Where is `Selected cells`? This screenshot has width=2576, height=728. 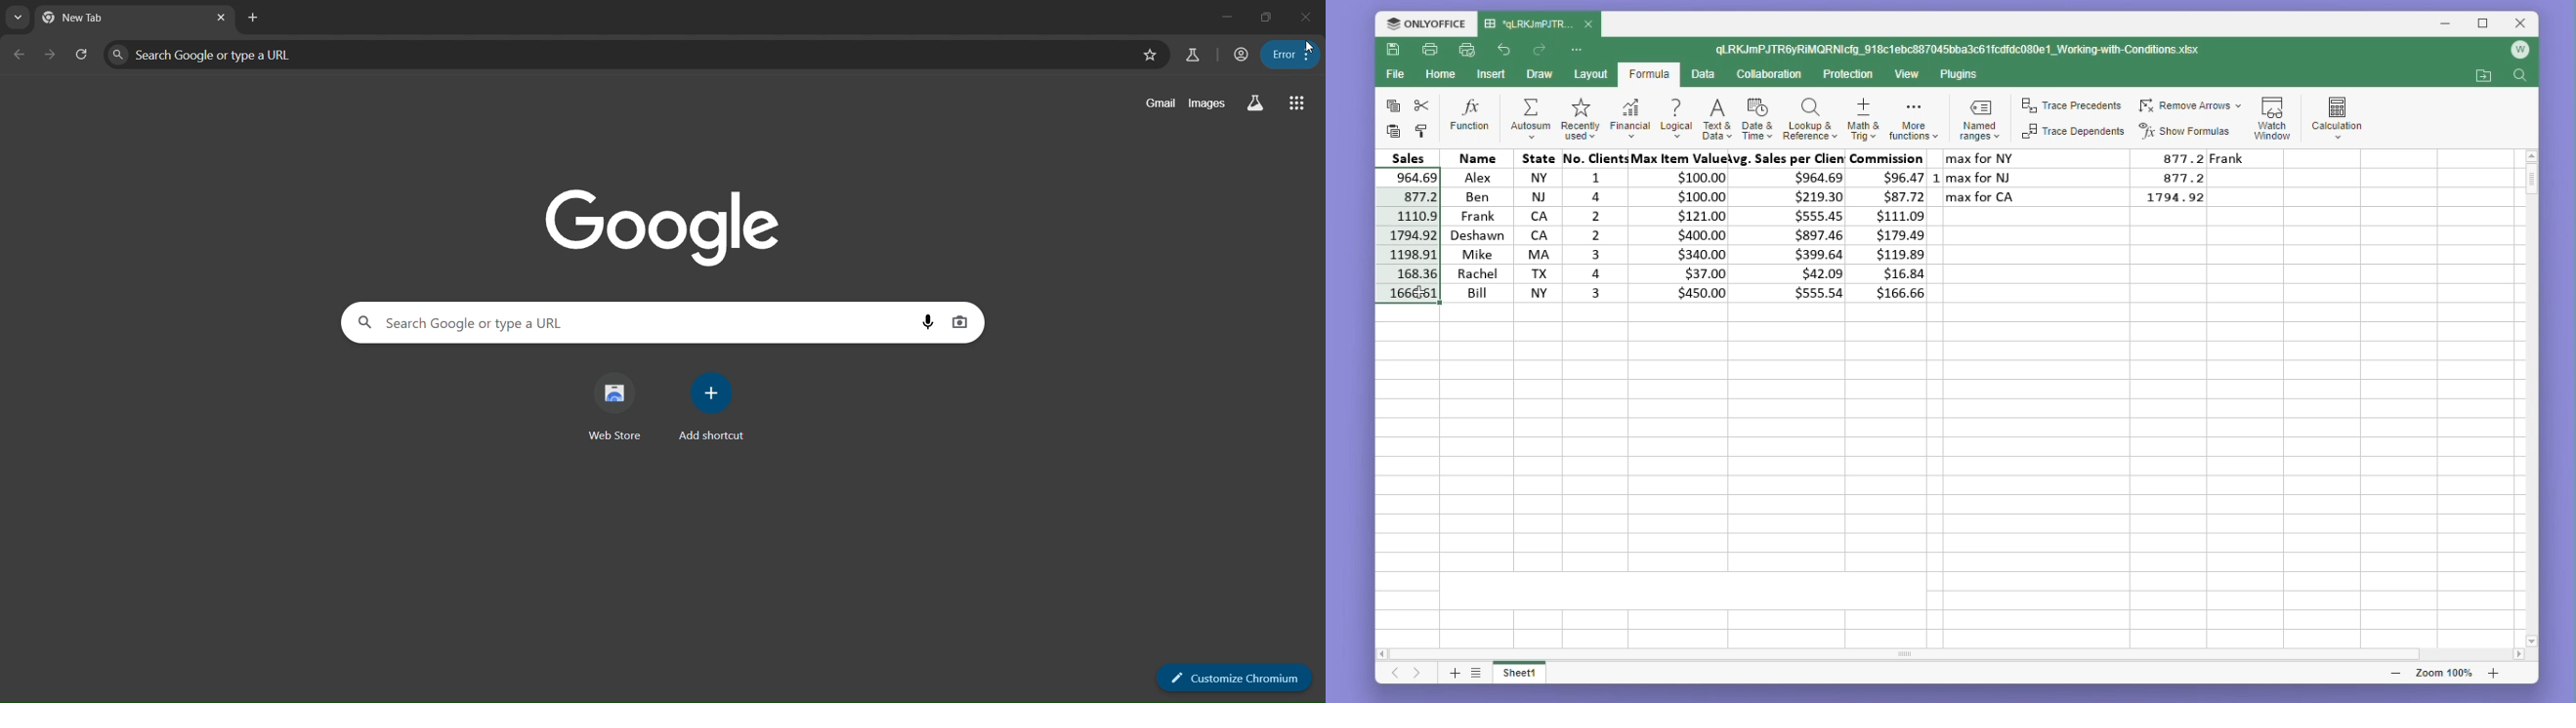 Selected cells is located at coordinates (1406, 235).